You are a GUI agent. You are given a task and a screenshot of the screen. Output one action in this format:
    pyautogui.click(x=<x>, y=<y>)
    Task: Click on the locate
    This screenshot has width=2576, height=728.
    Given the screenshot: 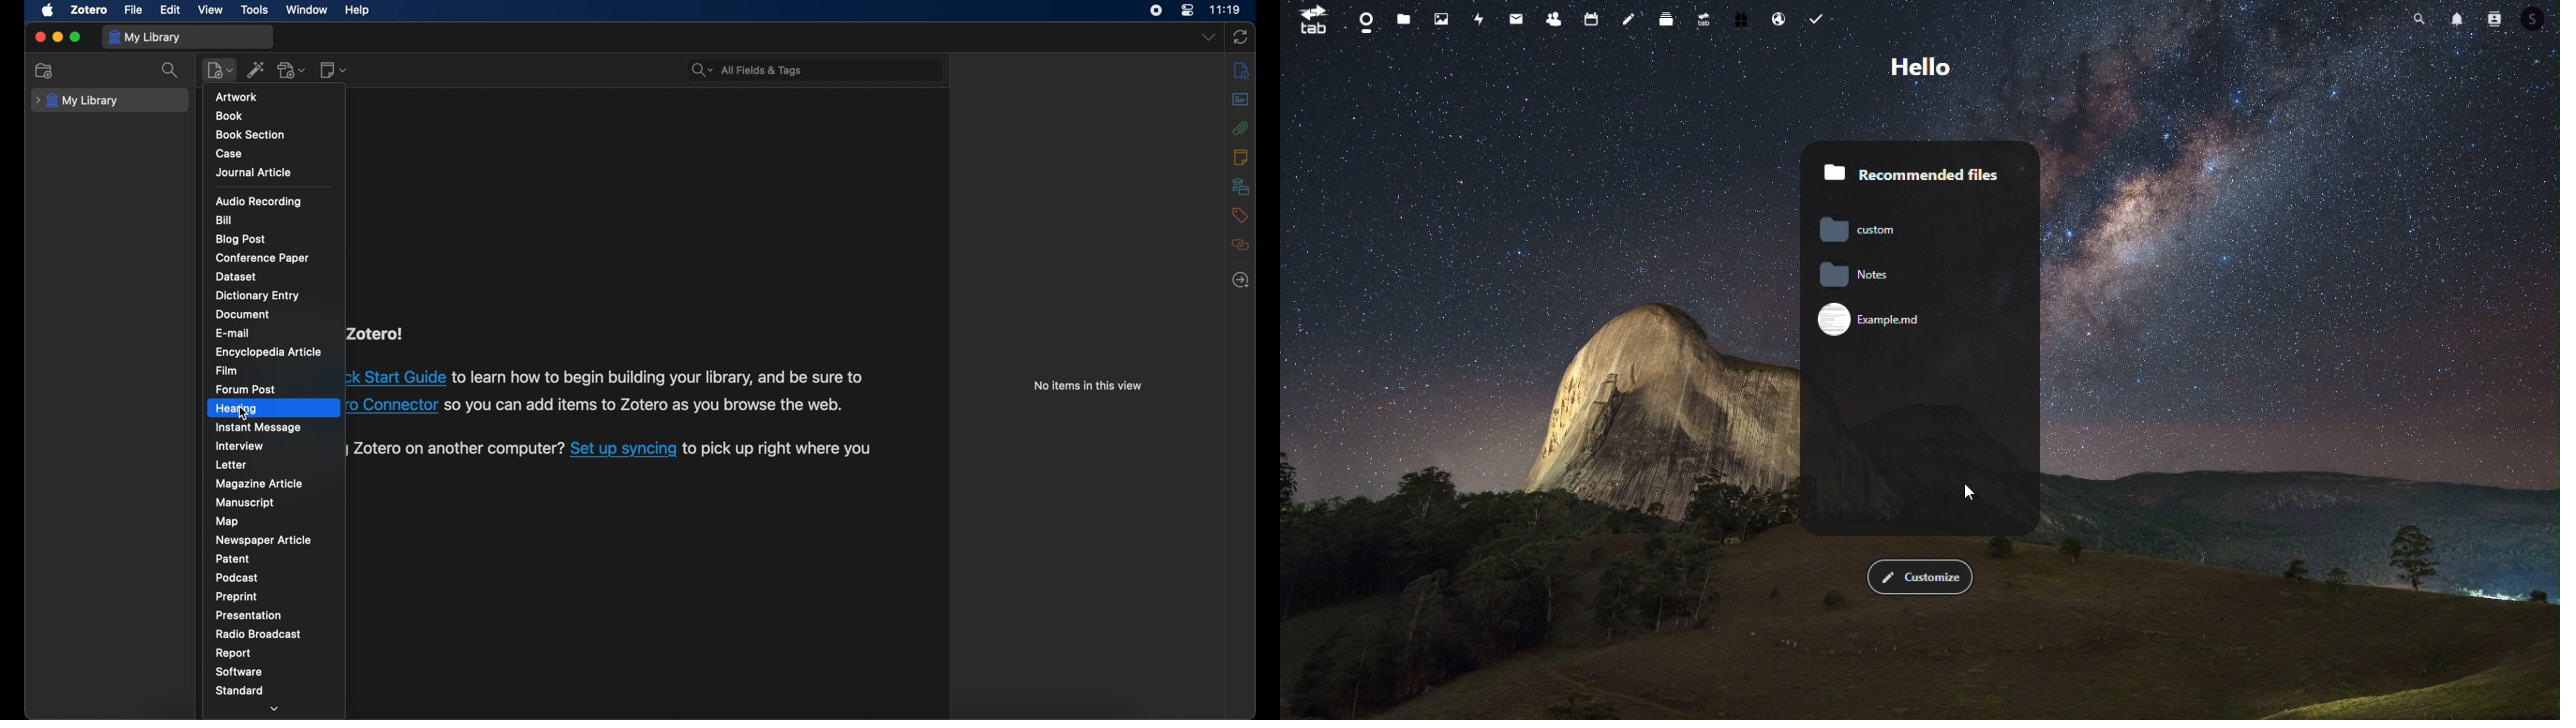 What is the action you would take?
    pyautogui.click(x=1241, y=279)
    